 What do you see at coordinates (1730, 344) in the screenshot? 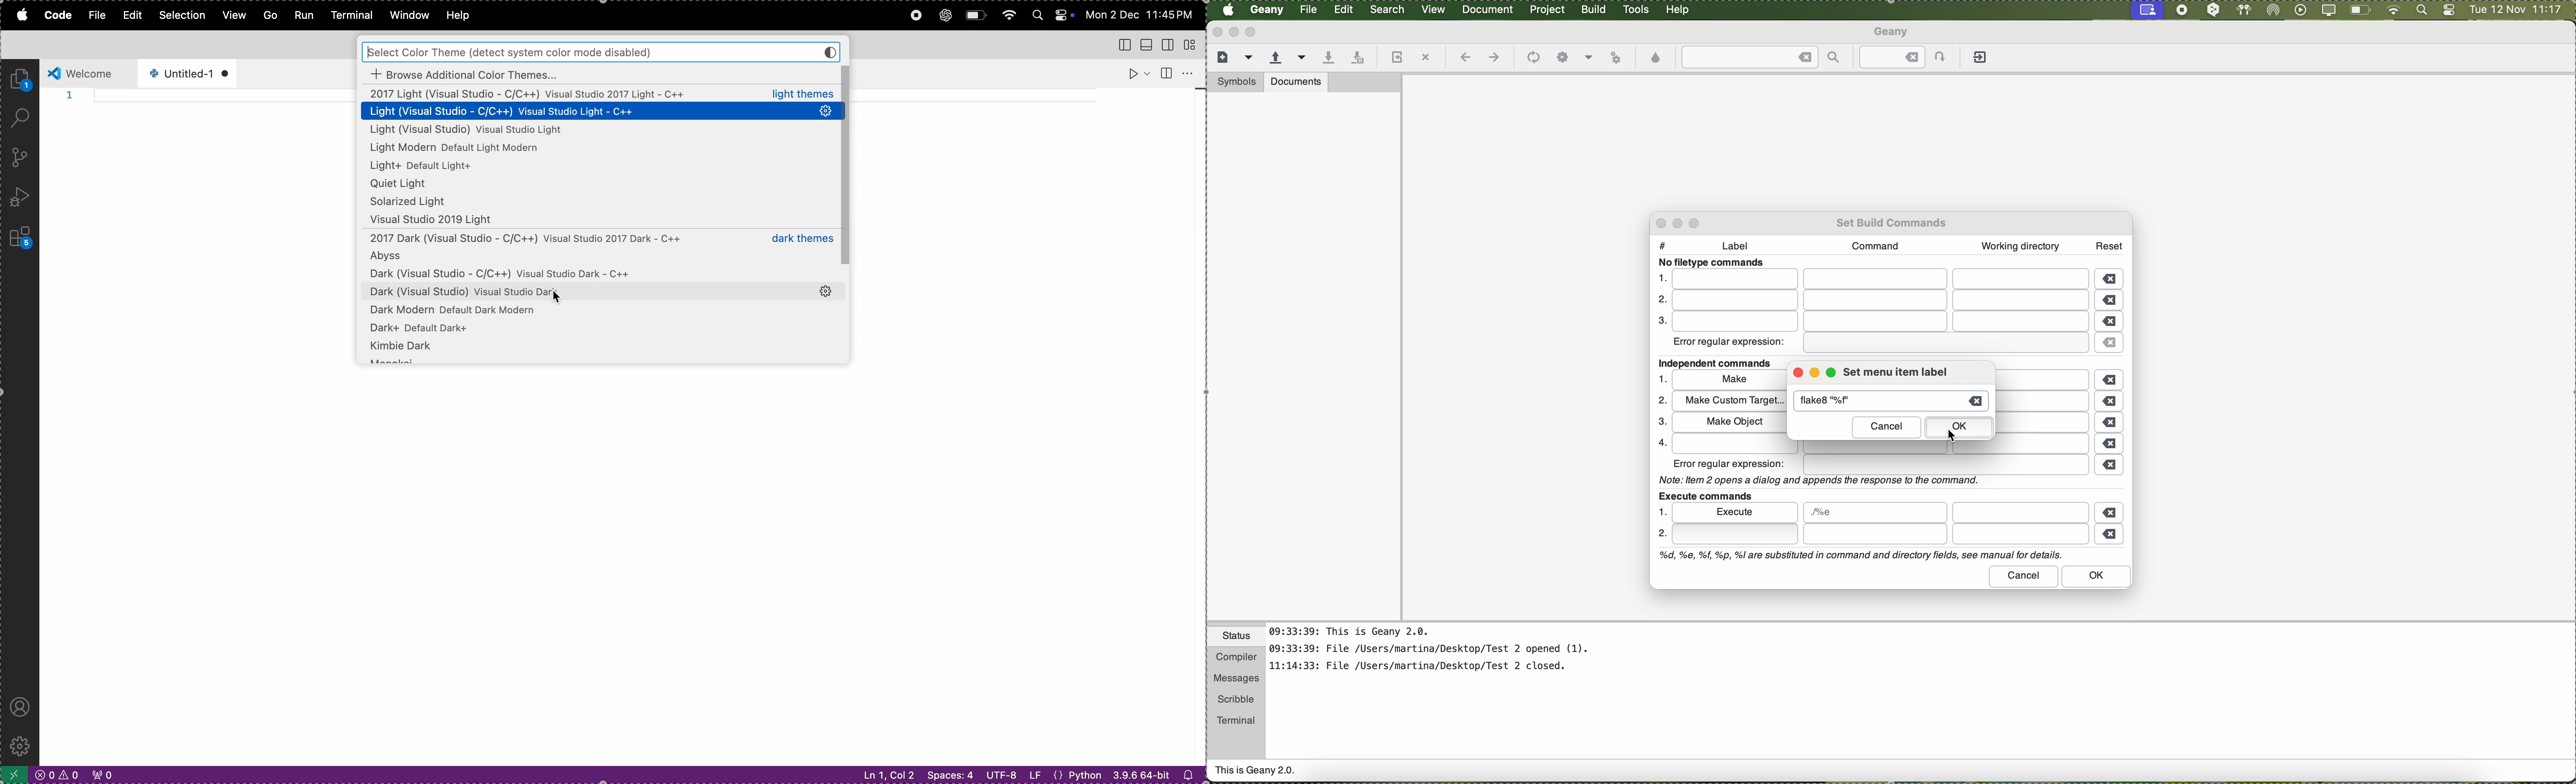
I see `error regular expression` at bounding box center [1730, 344].